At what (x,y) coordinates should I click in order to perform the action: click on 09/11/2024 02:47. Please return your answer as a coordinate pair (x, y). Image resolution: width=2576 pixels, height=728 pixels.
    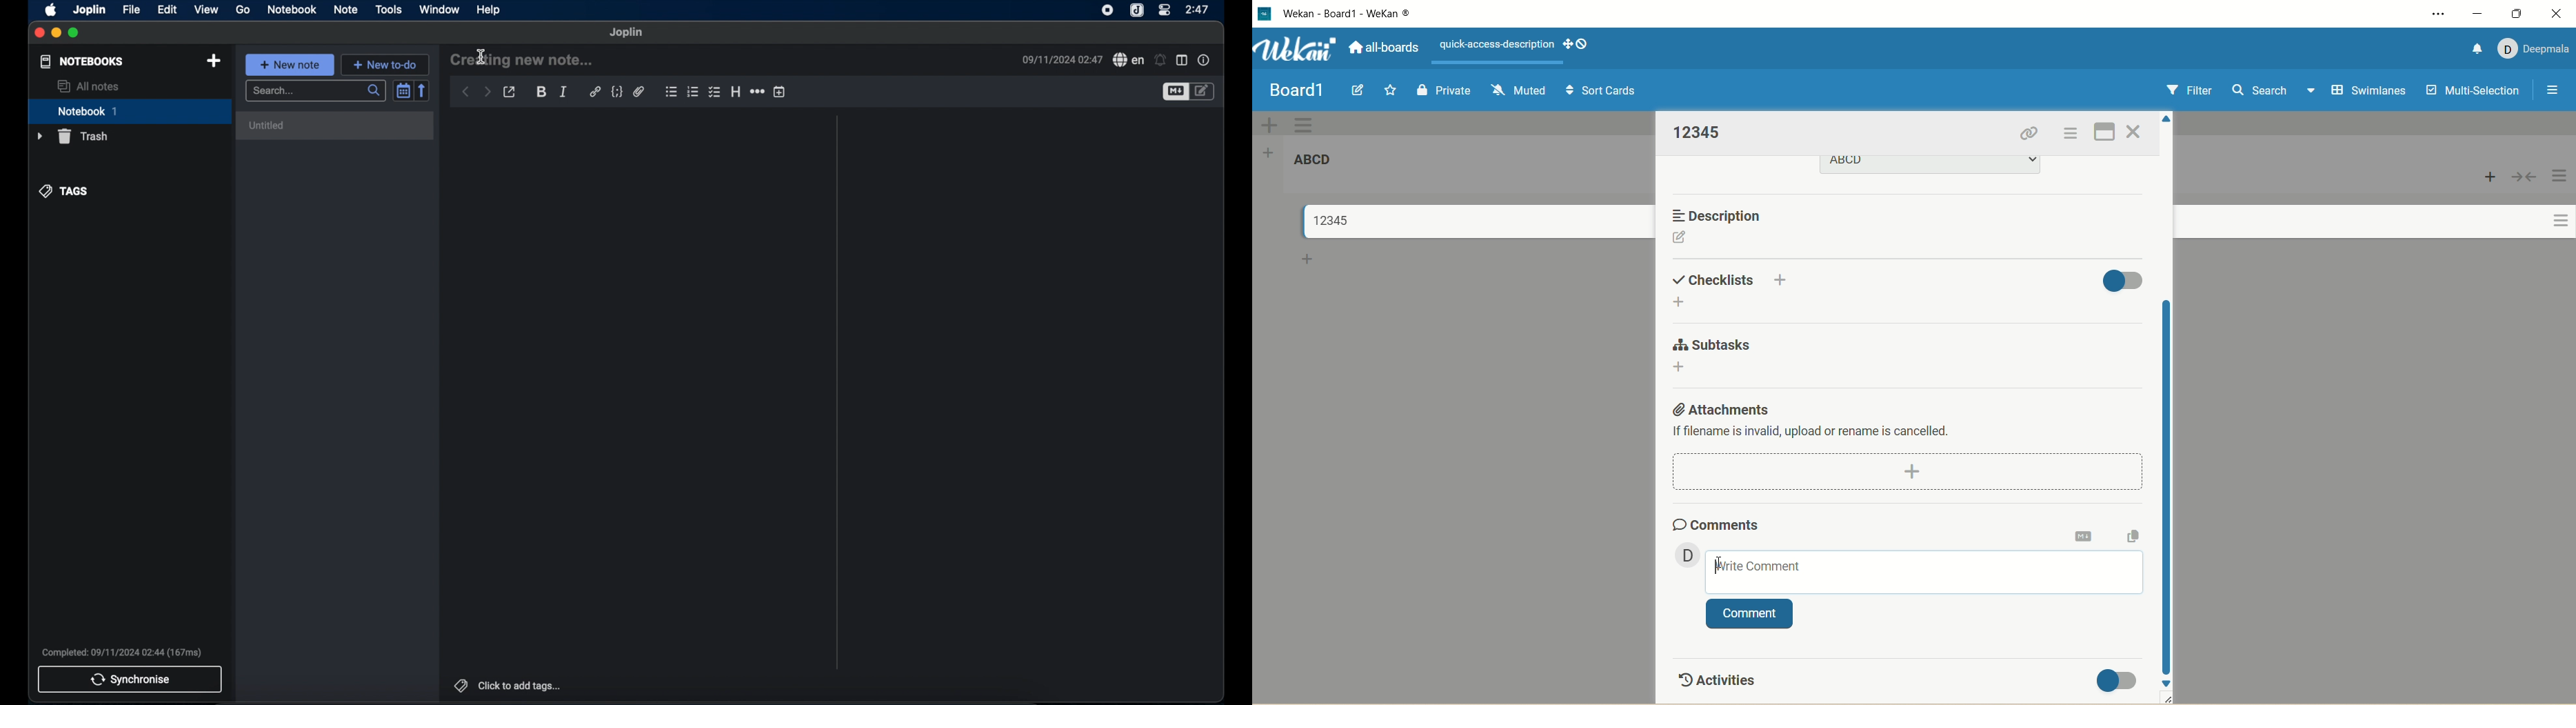
    Looking at the image, I should click on (1061, 58).